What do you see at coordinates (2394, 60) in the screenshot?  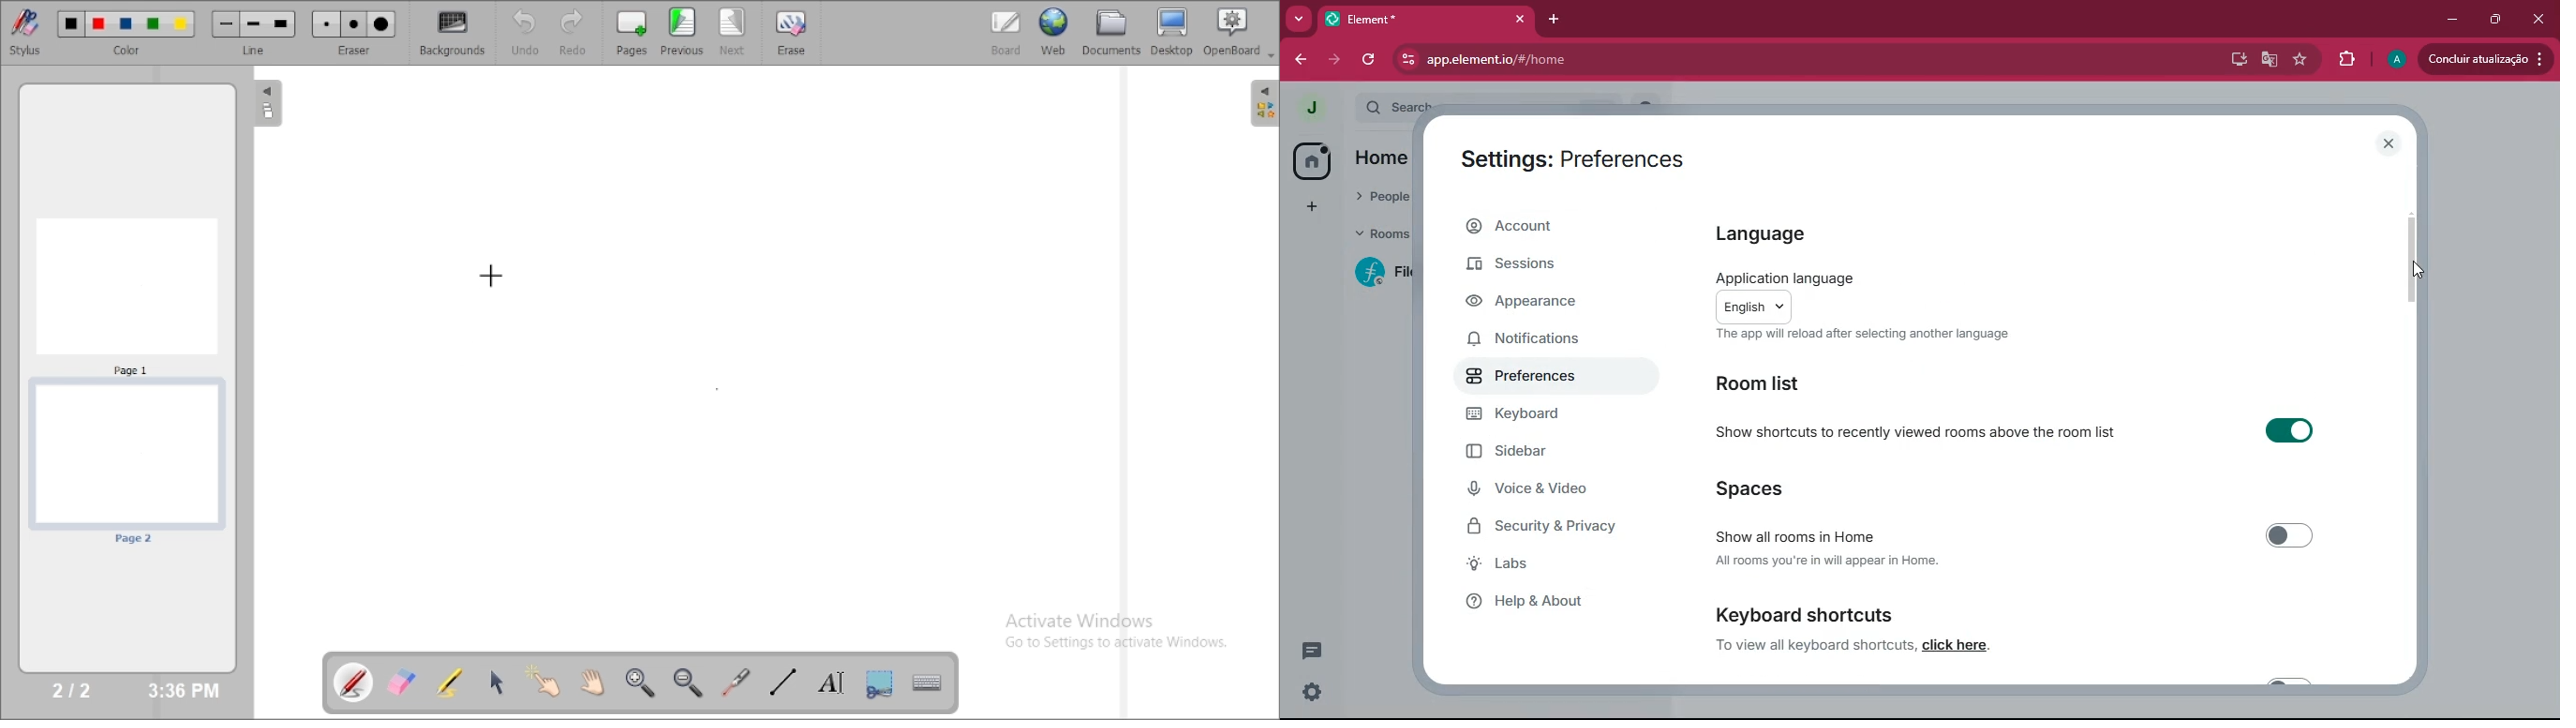 I see `profile` at bounding box center [2394, 60].